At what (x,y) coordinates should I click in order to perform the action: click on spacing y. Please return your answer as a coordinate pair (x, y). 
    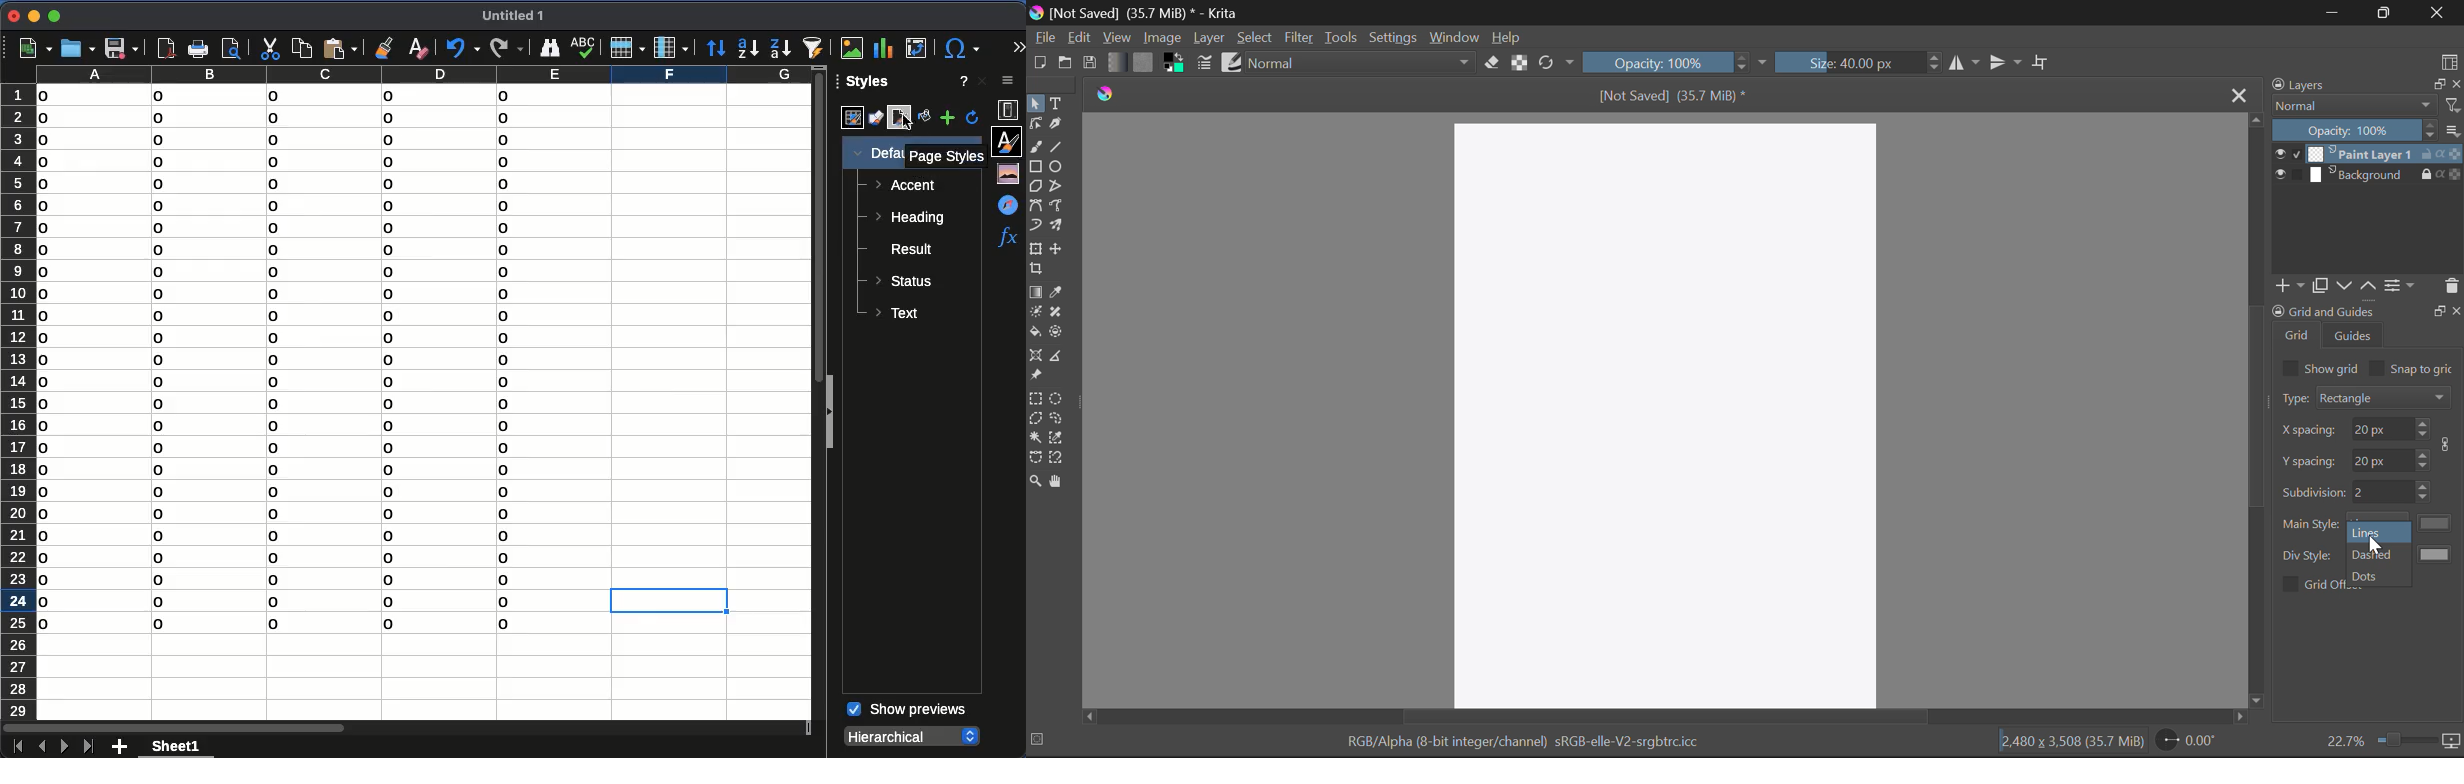
    Looking at the image, I should click on (2310, 461).